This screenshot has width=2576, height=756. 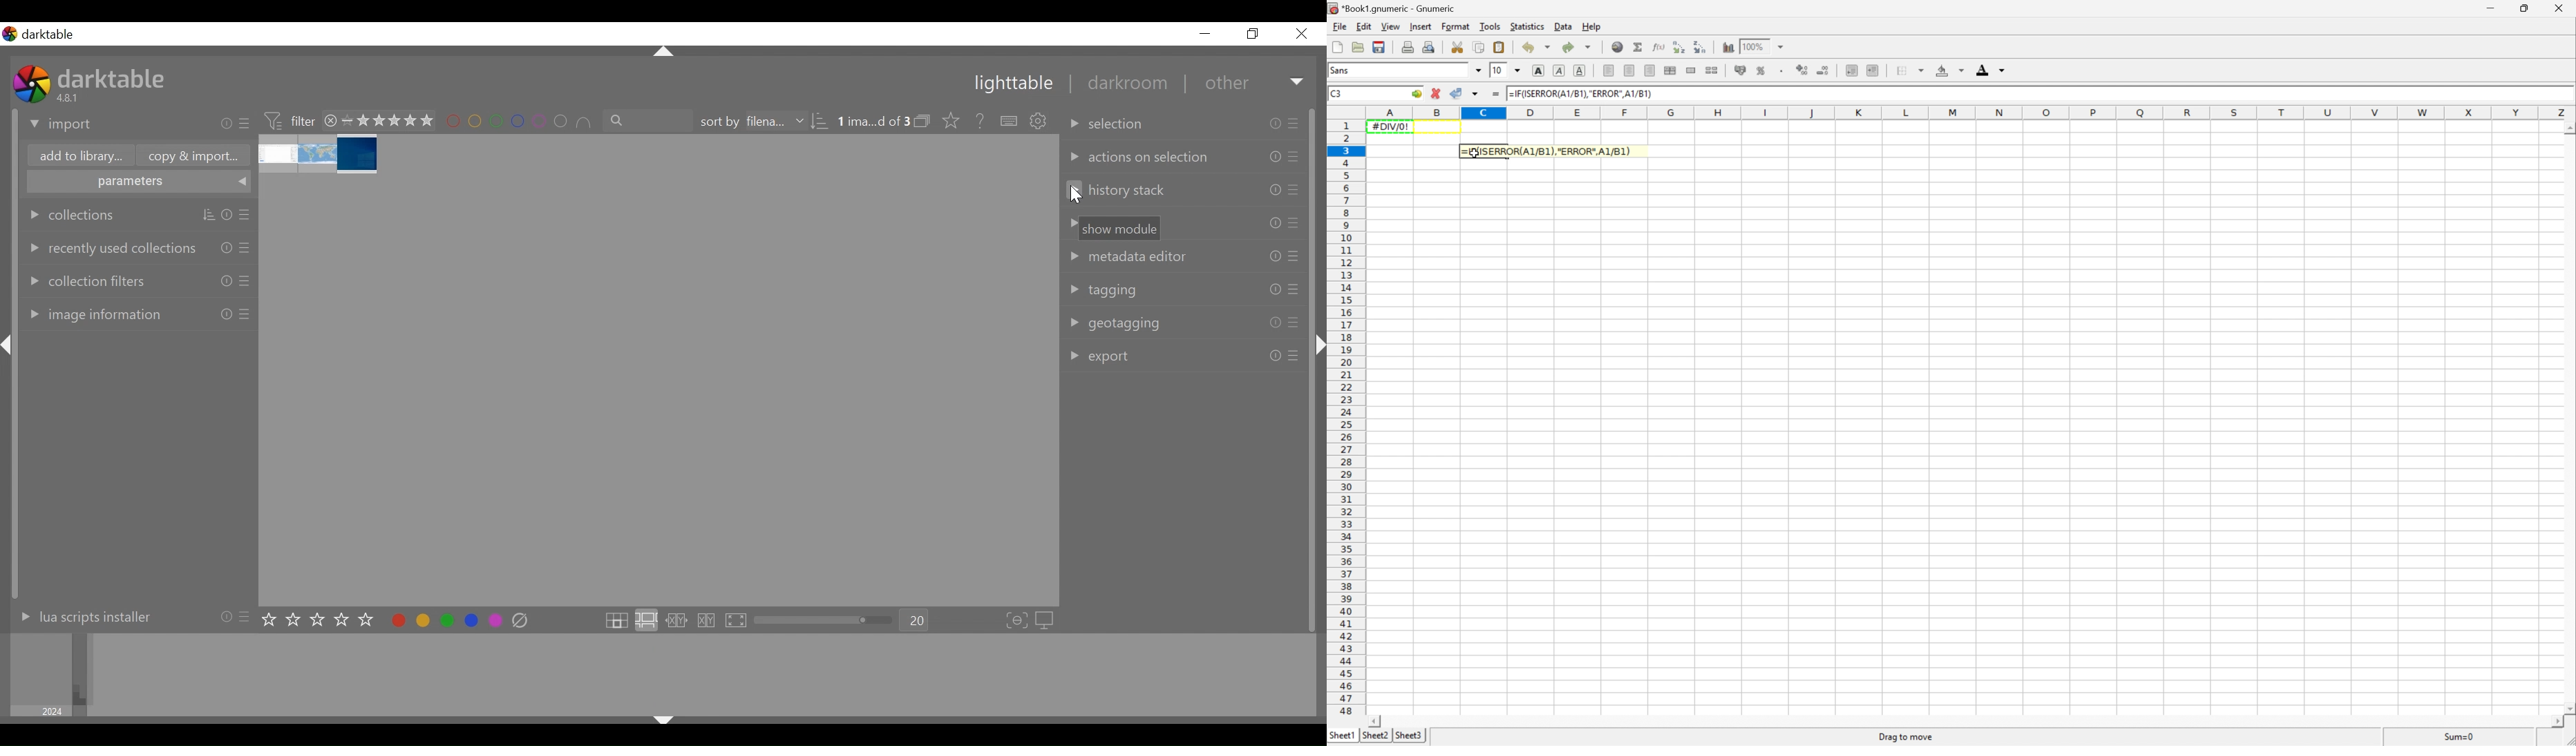 What do you see at coordinates (1968, 112) in the screenshot?
I see `Column names` at bounding box center [1968, 112].